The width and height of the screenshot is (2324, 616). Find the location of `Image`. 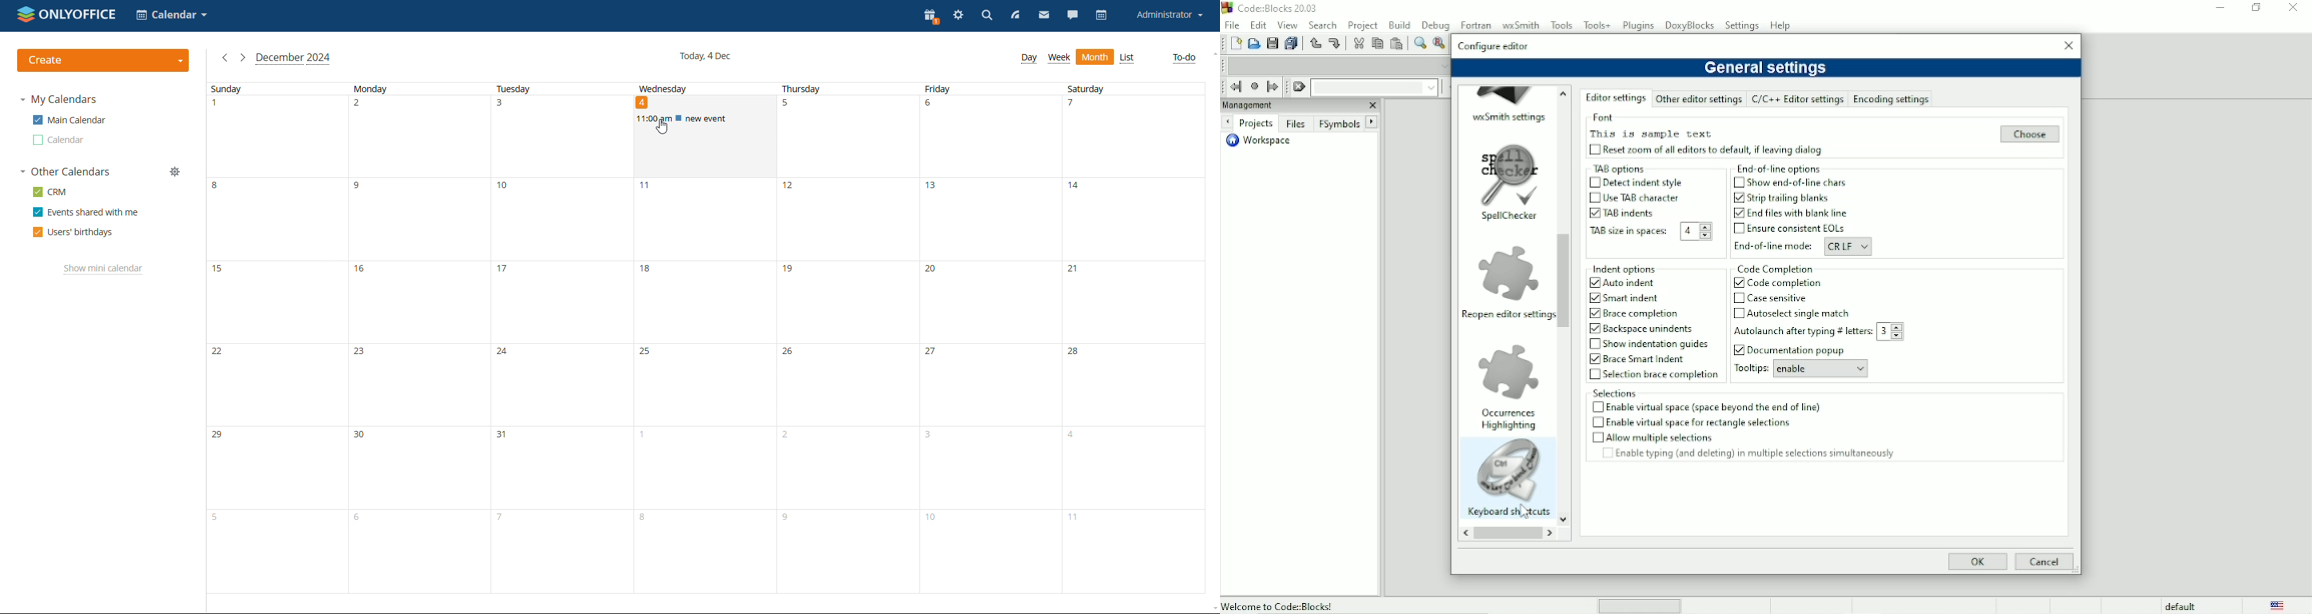

Image is located at coordinates (1511, 369).